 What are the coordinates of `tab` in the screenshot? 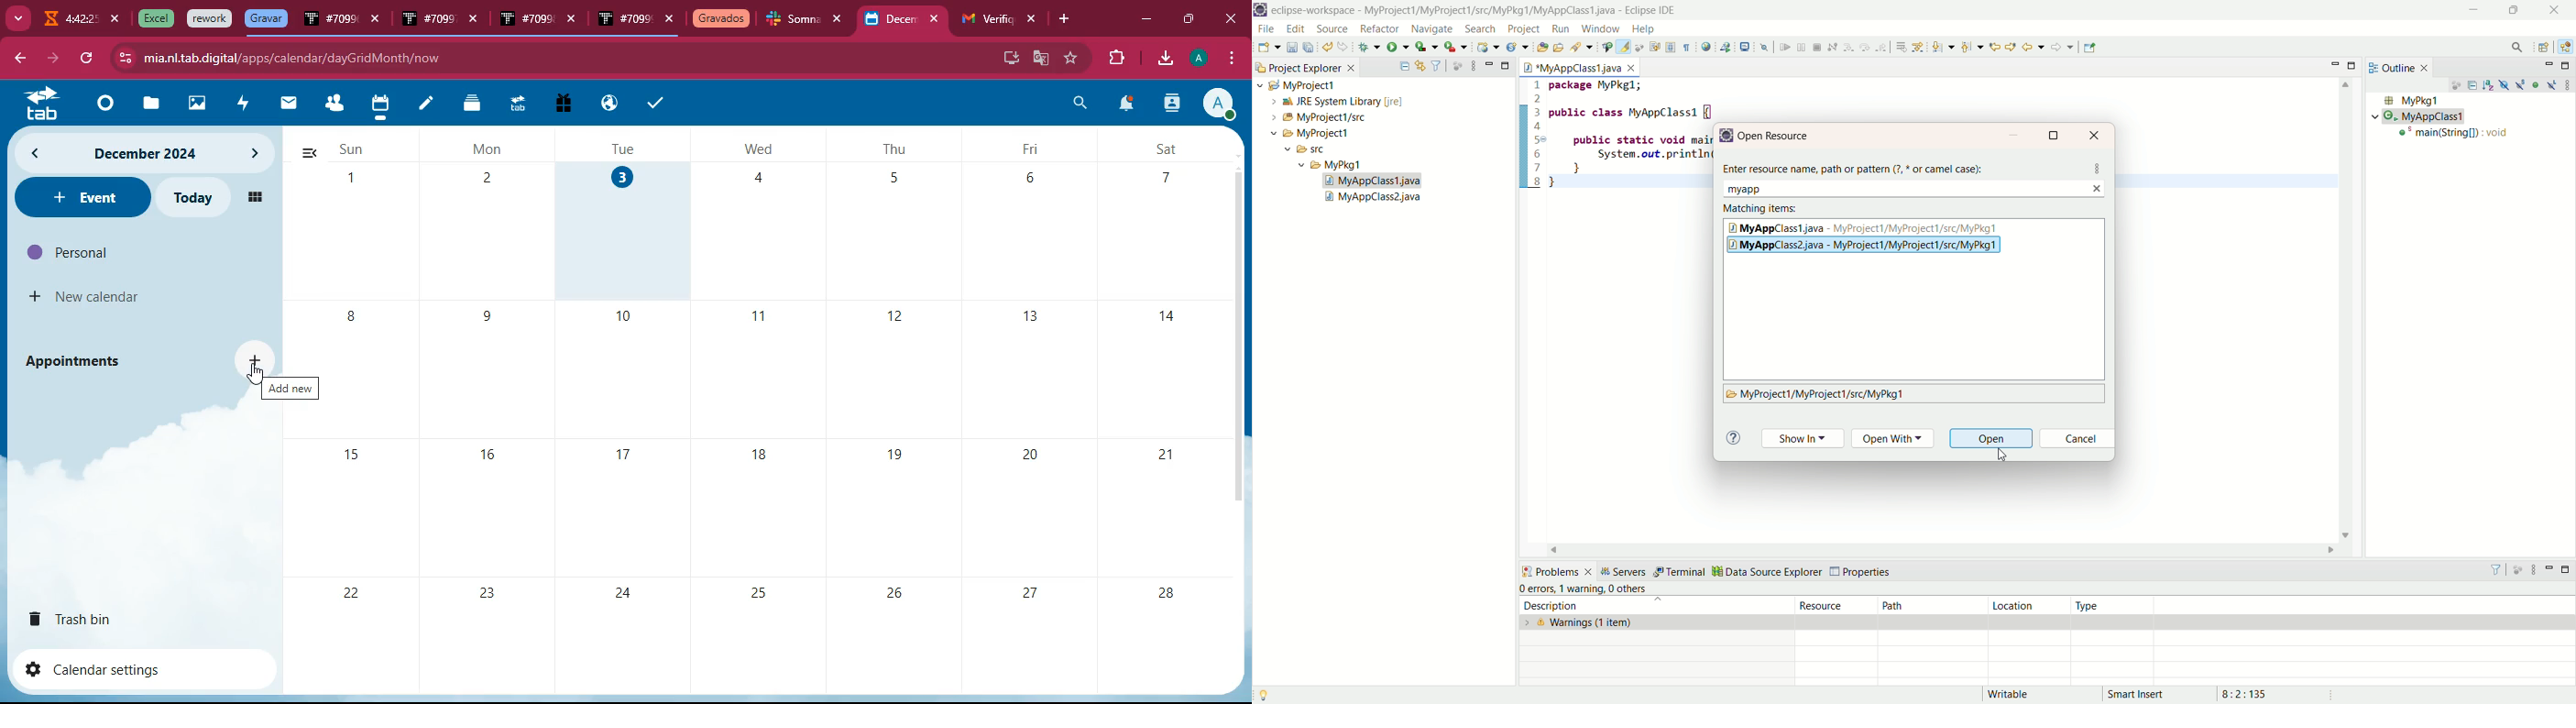 It's located at (153, 18).